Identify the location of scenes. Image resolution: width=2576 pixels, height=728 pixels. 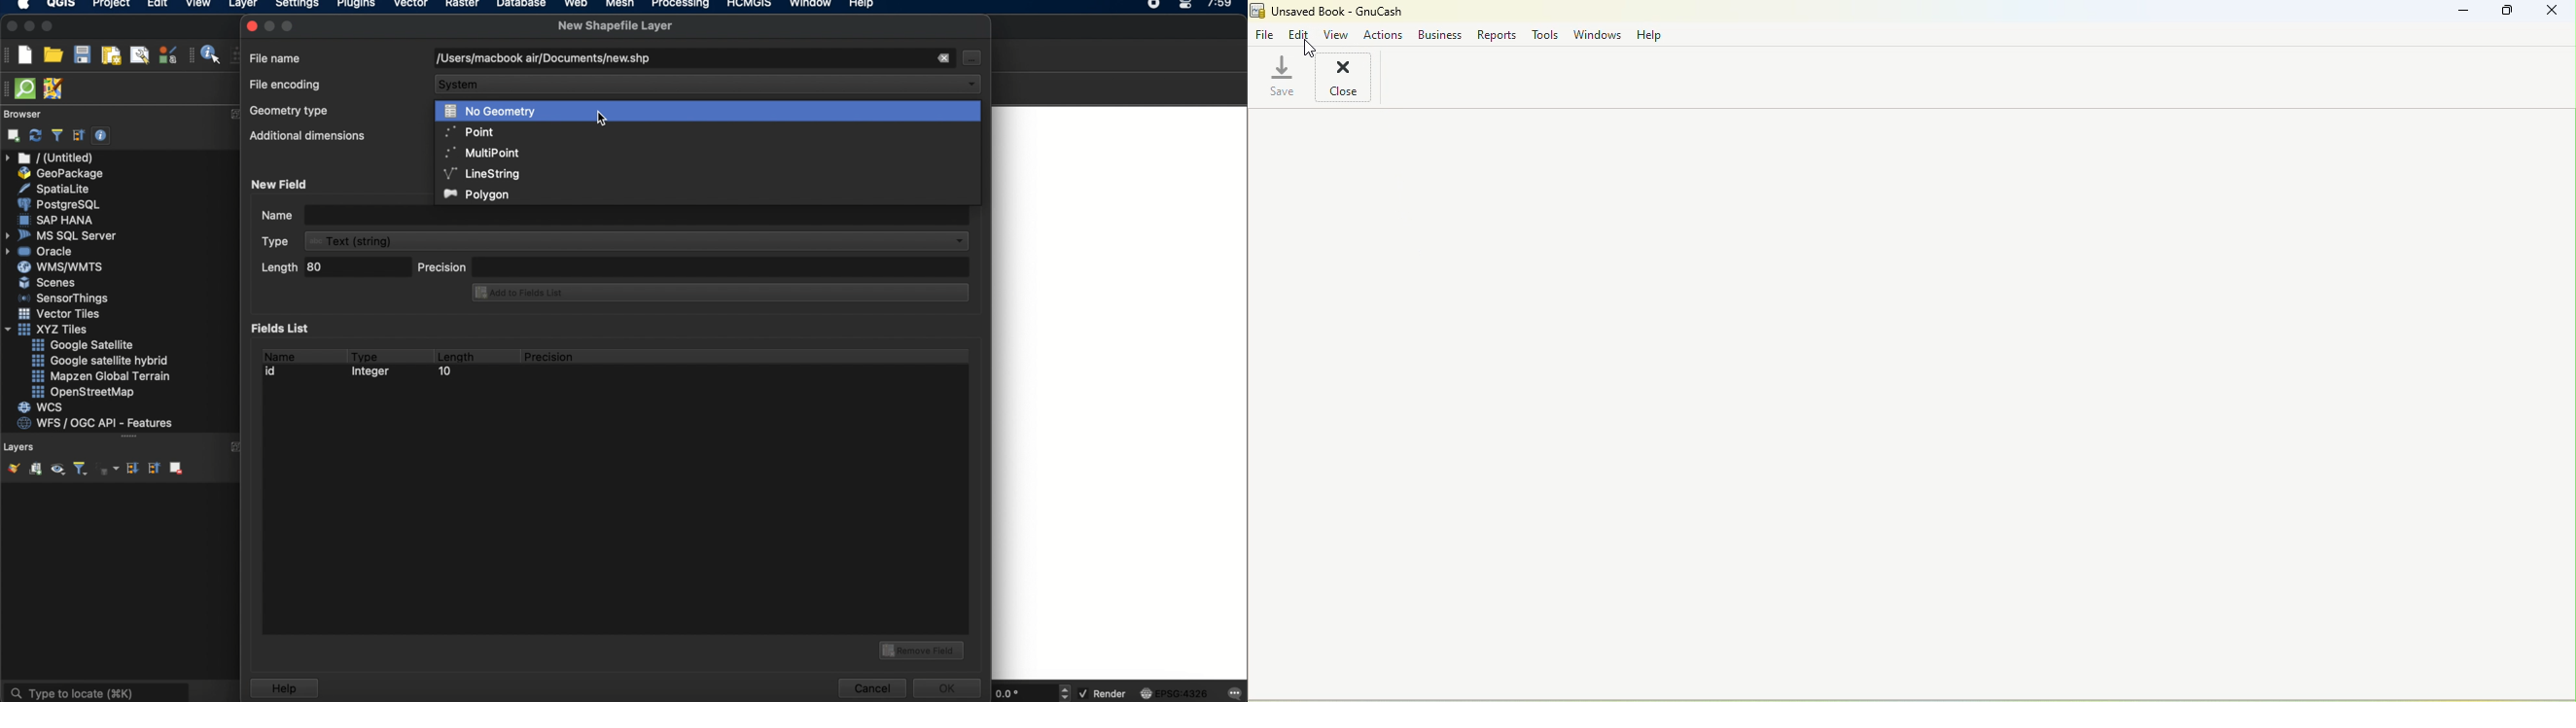
(48, 282).